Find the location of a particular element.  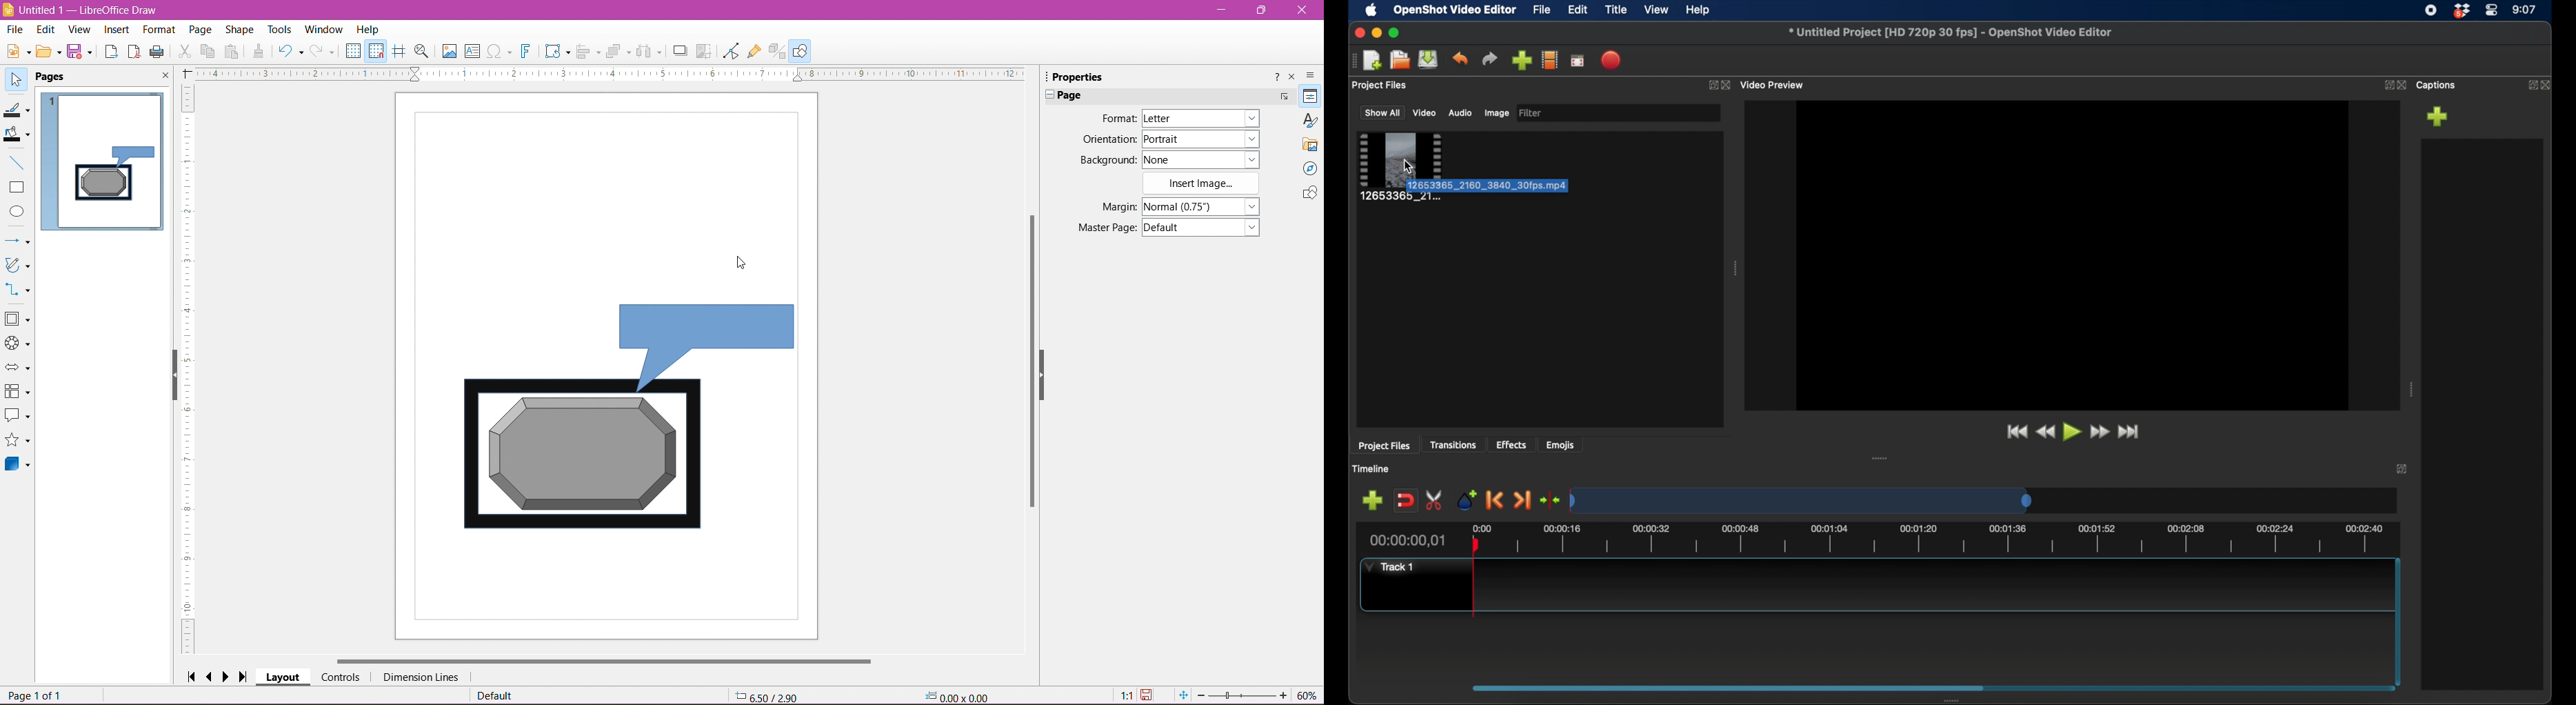

Stars and Banners is located at coordinates (18, 441).